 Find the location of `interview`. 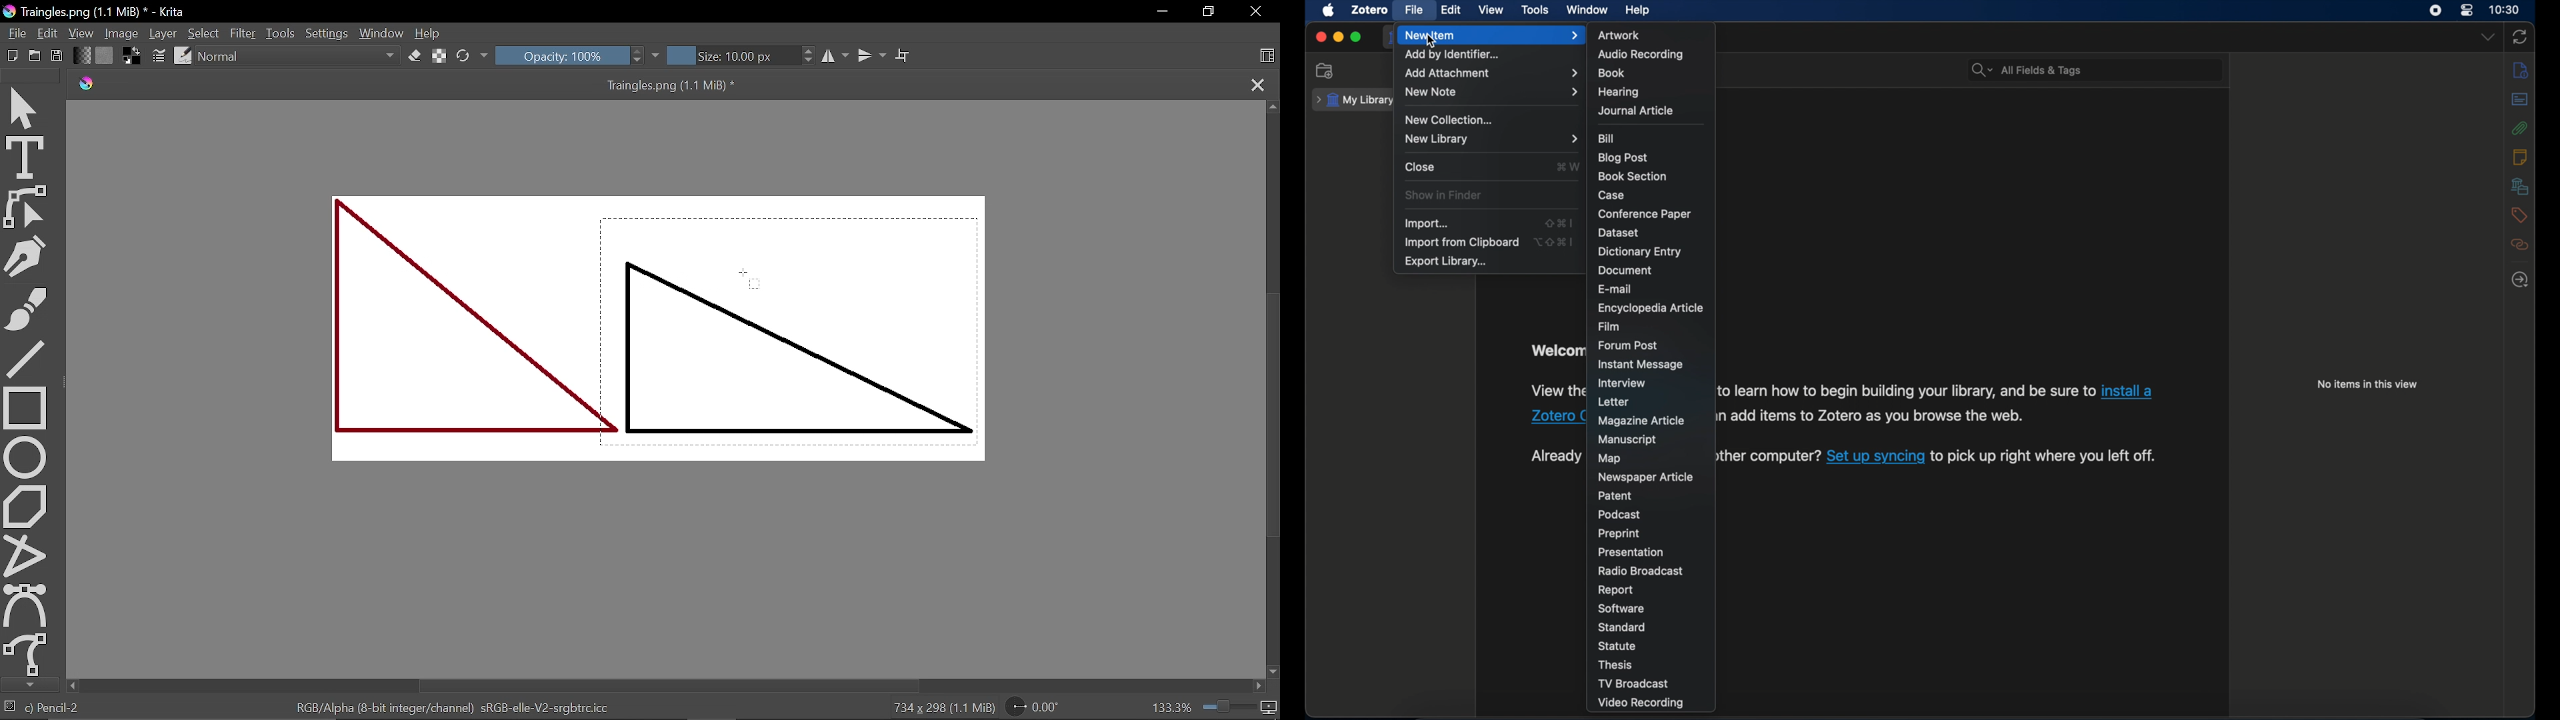

interview is located at coordinates (1621, 383).